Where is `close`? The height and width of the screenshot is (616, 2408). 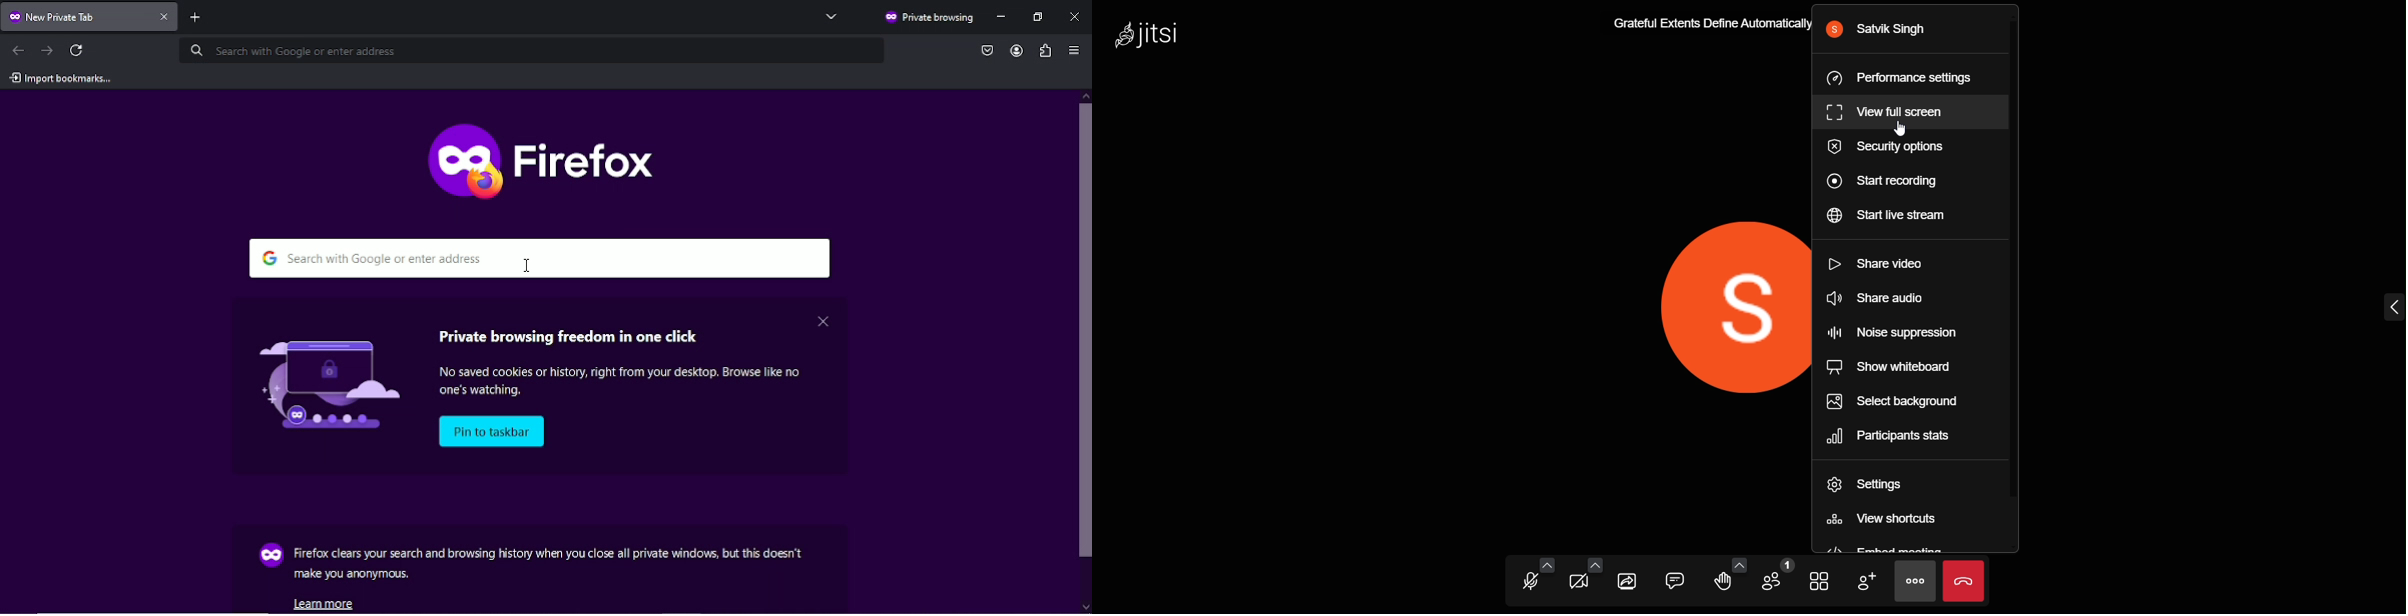
close is located at coordinates (822, 320).